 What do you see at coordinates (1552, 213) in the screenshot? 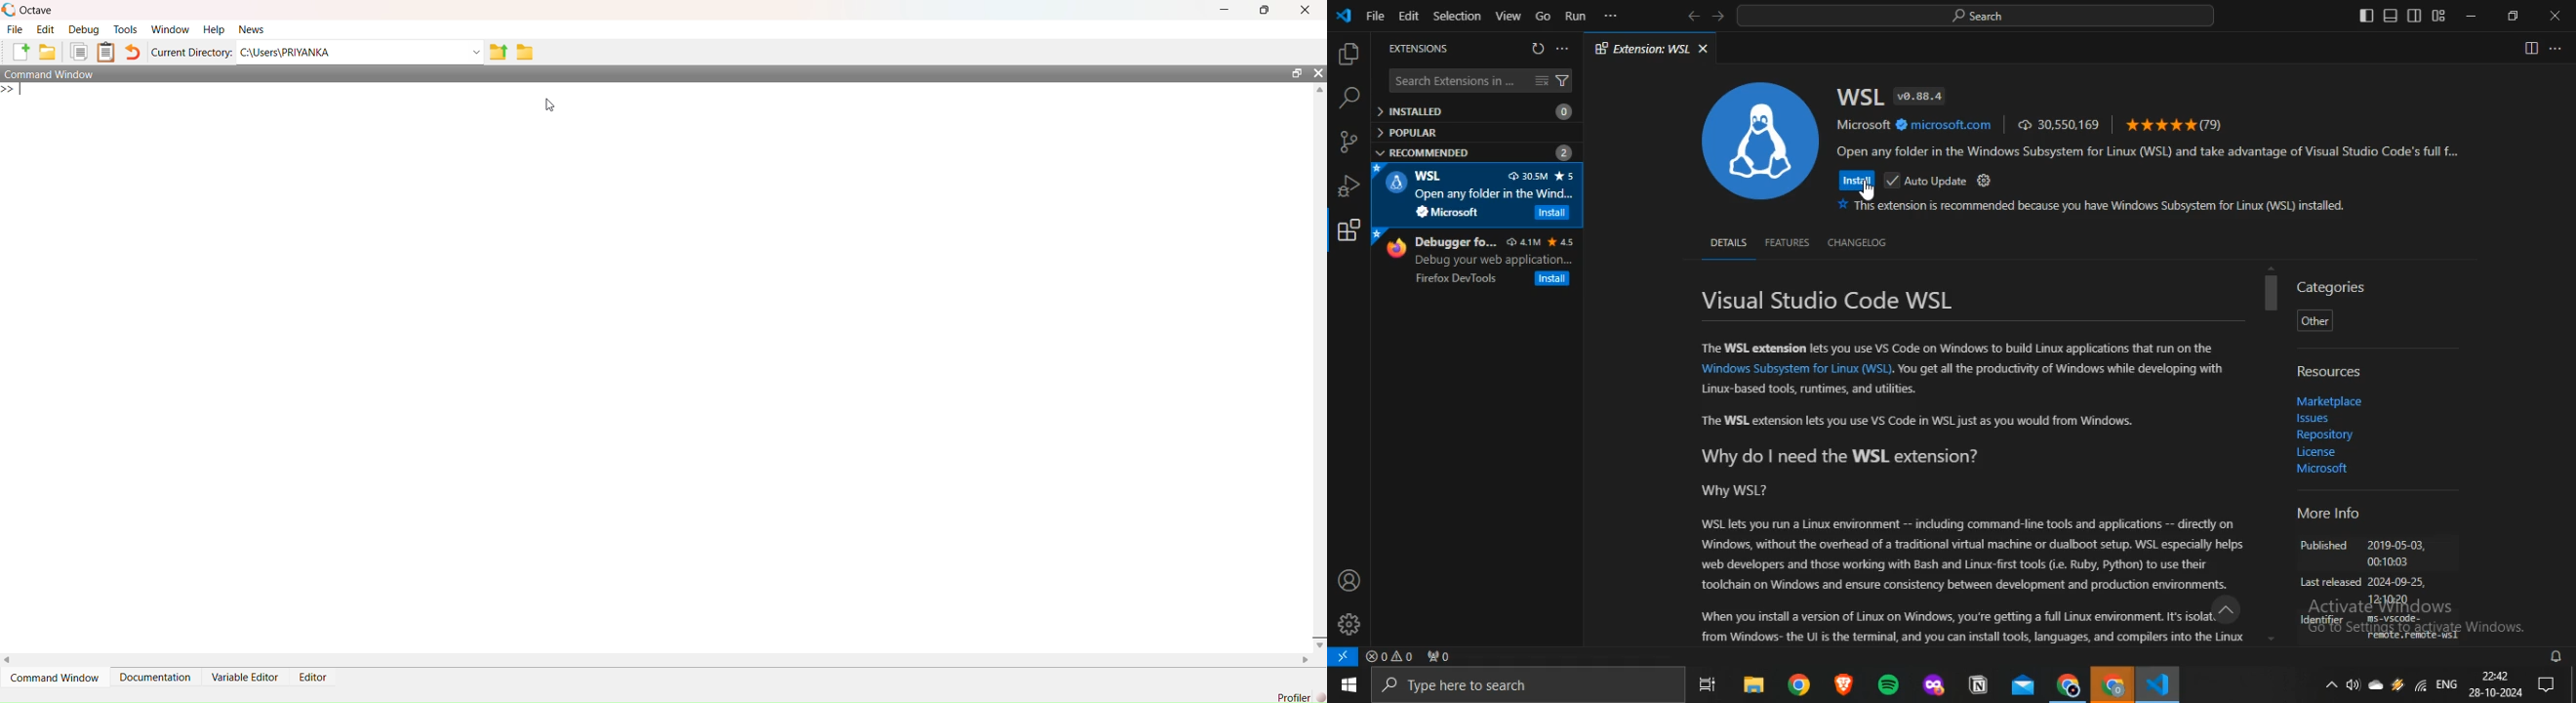
I see `Install` at bounding box center [1552, 213].